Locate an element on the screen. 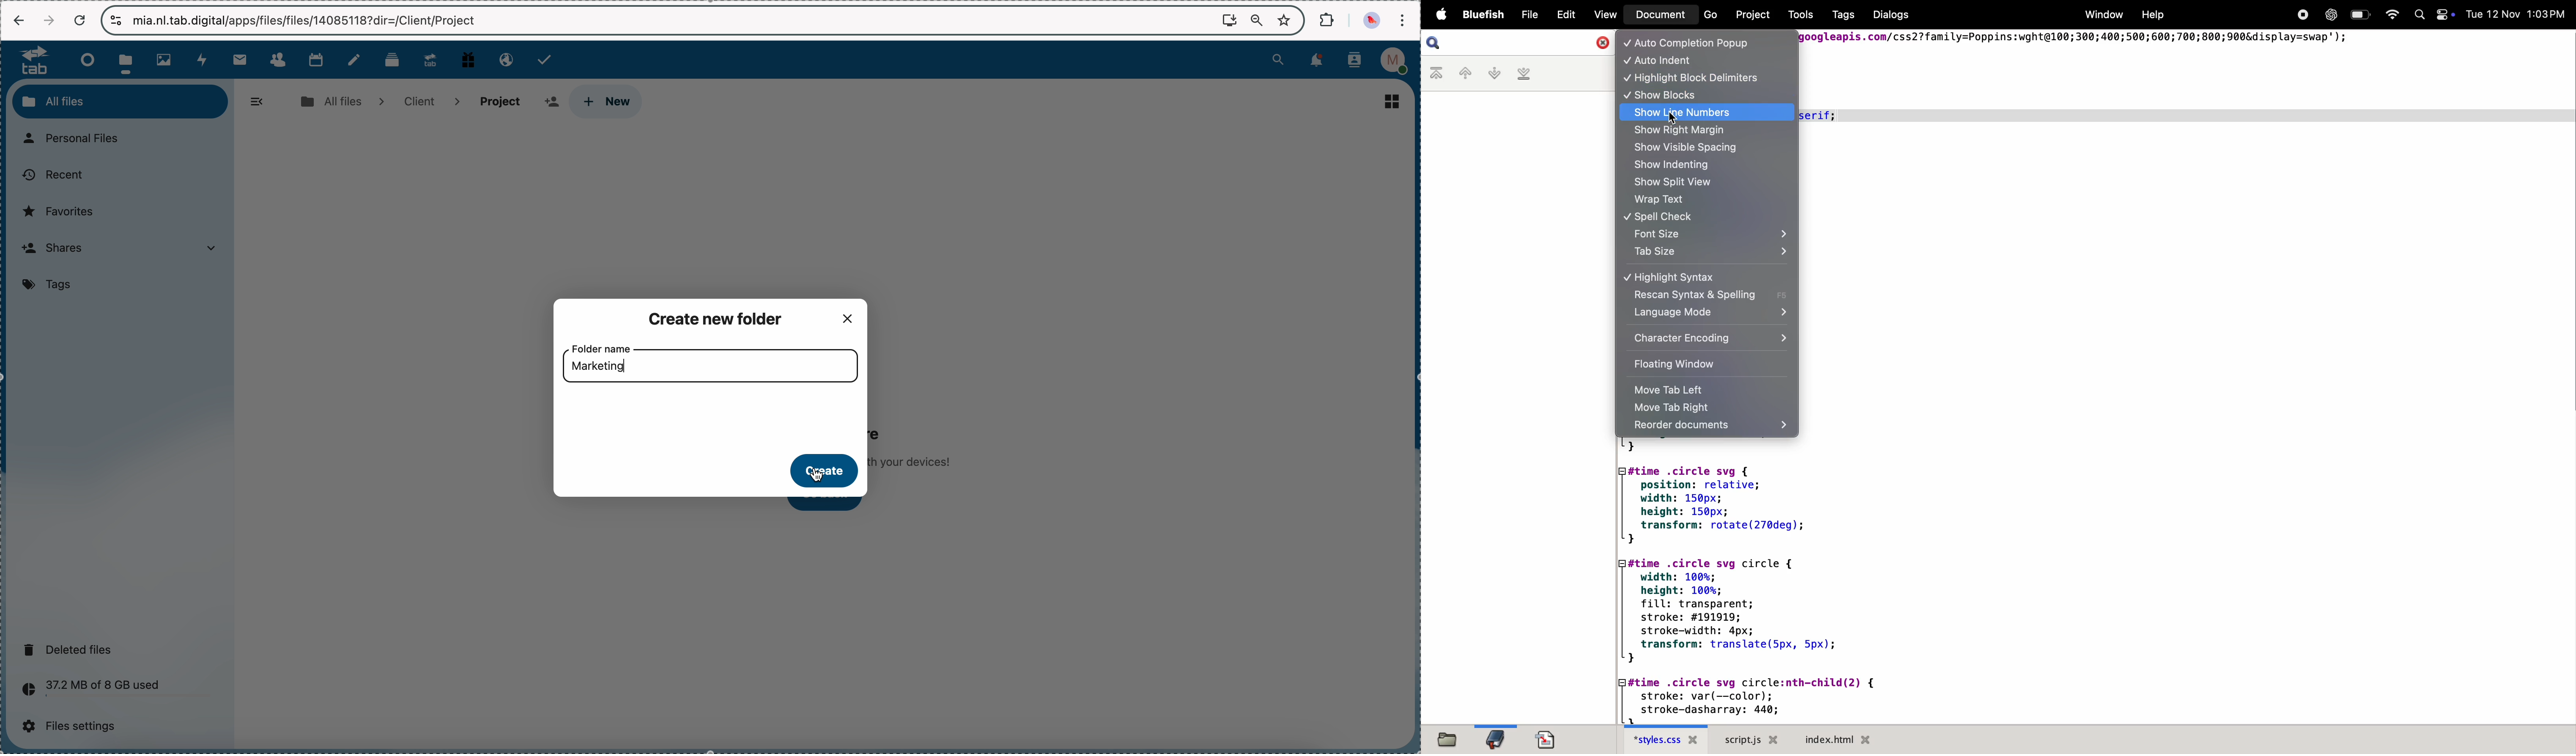 This screenshot has height=756, width=2576. spell check is located at coordinates (1707, 218).